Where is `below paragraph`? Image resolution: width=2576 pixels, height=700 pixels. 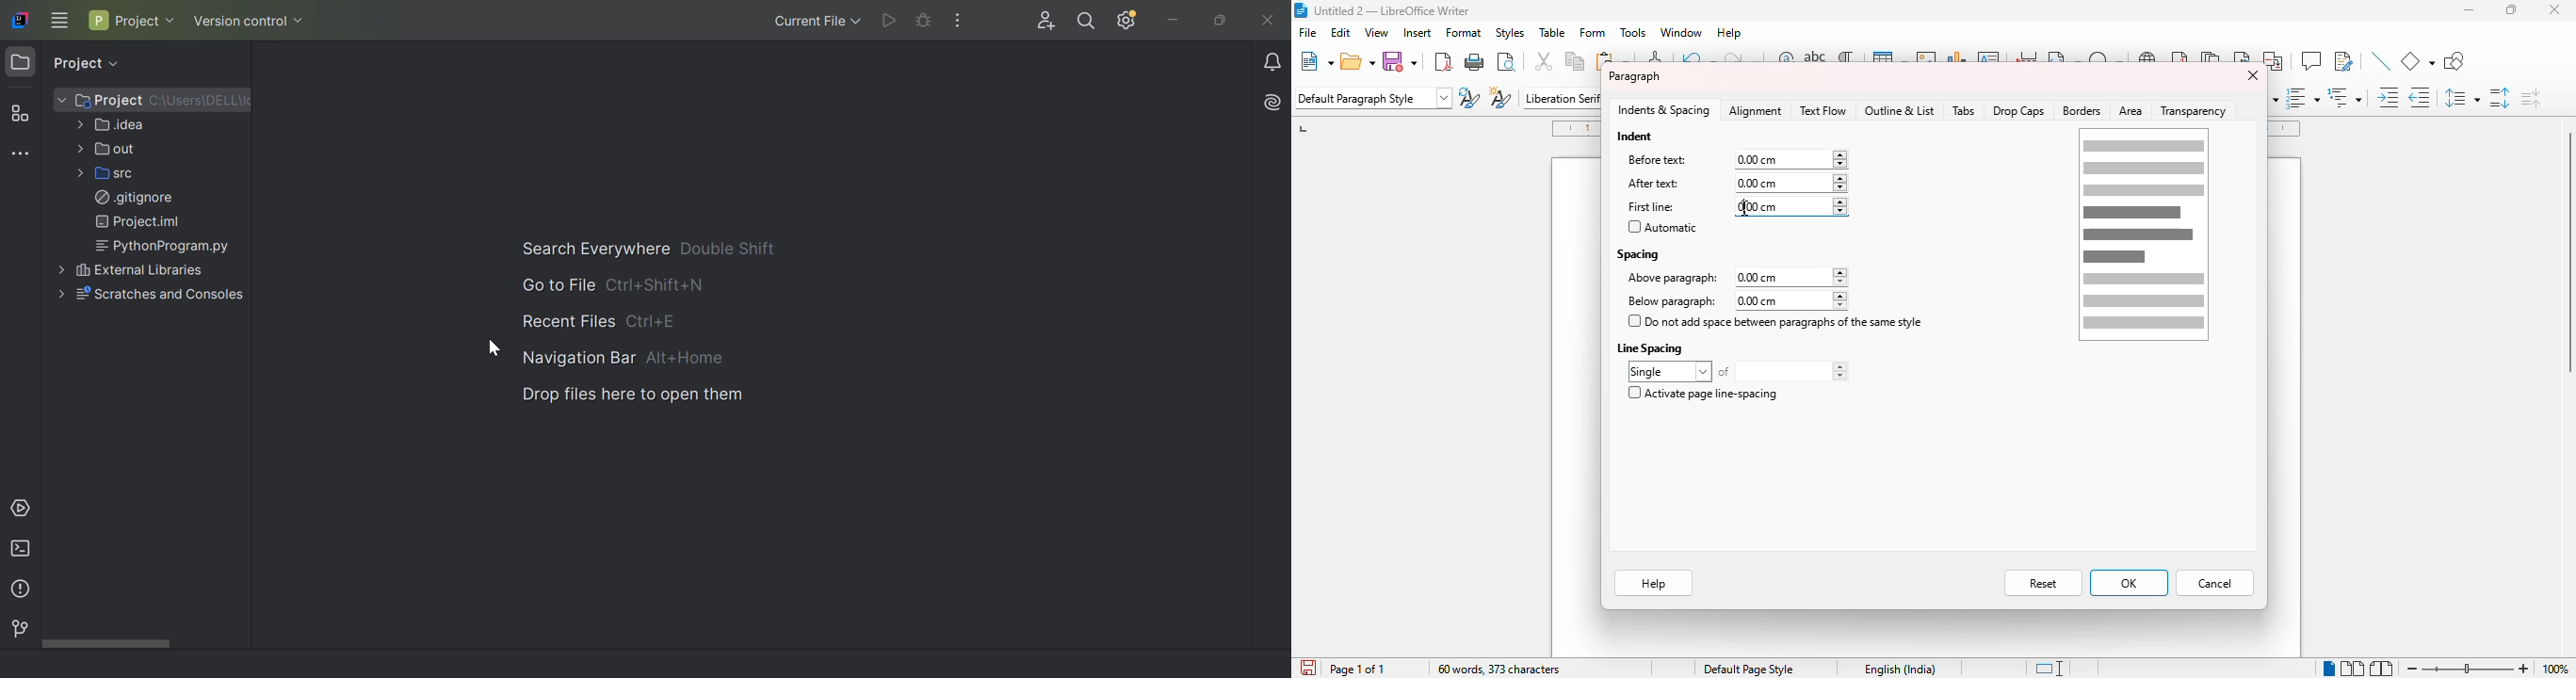 below paragraph is located at coordinates (1734, 300).